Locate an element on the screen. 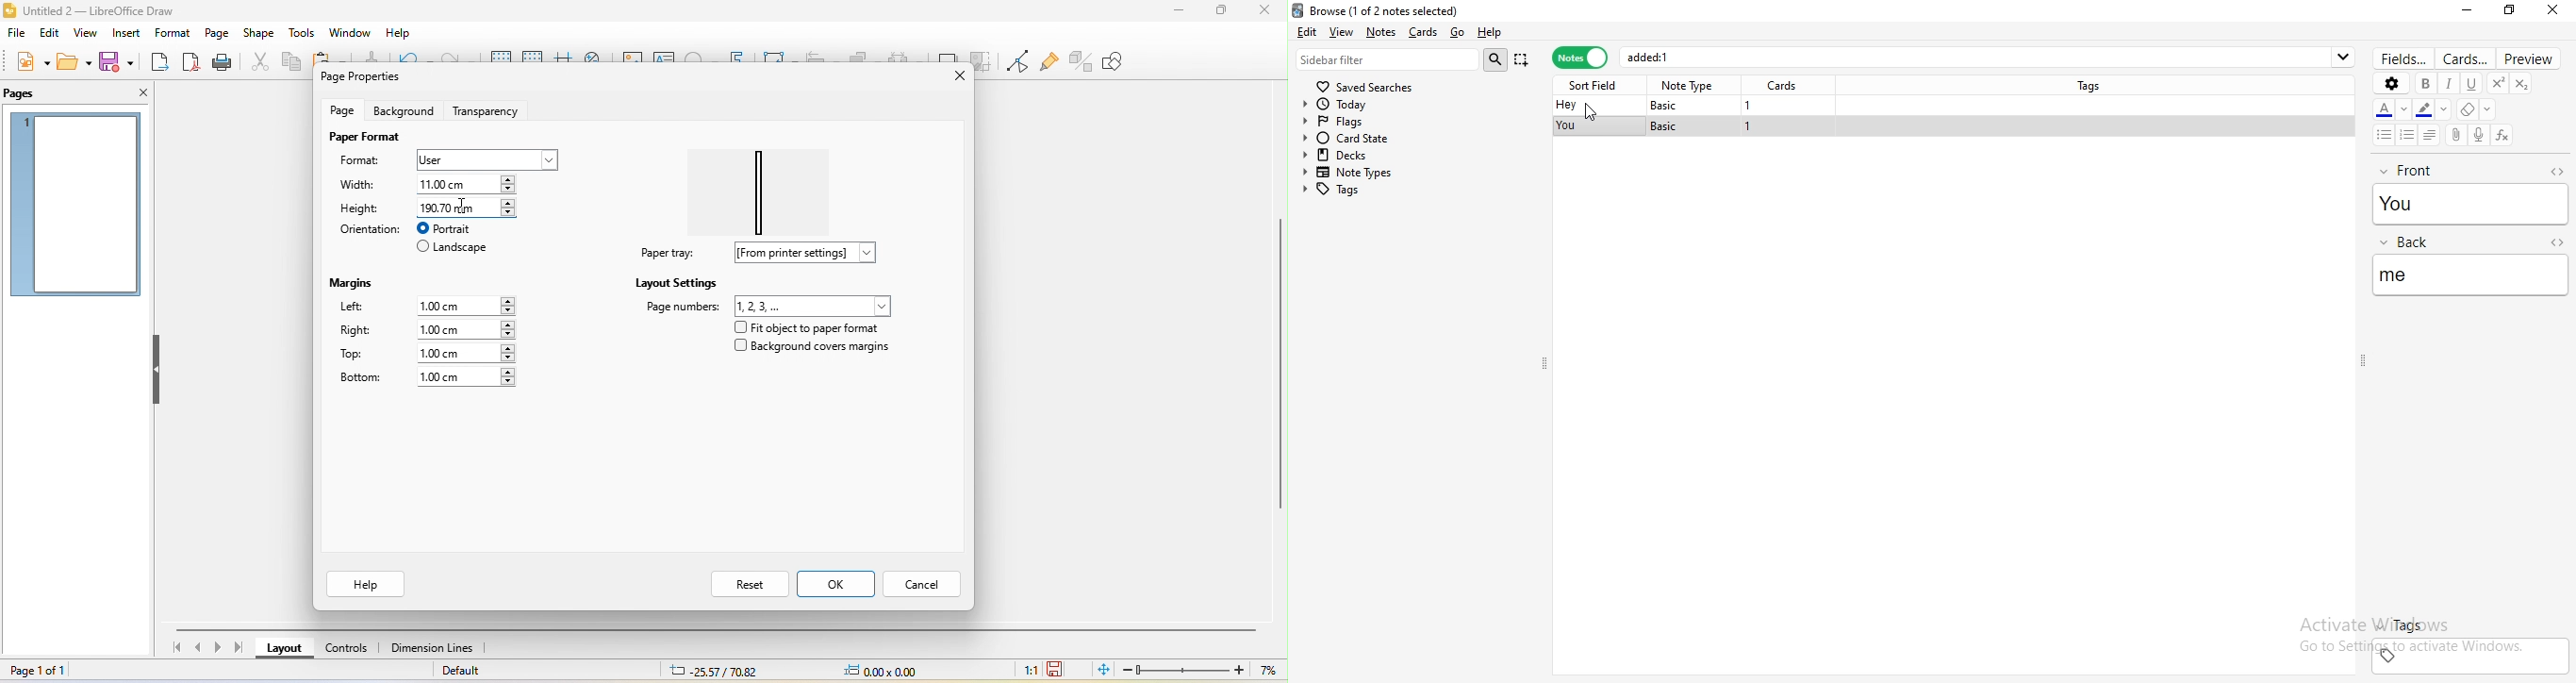 The image size is (2576, 700). page is located at coordinates (345, 109).